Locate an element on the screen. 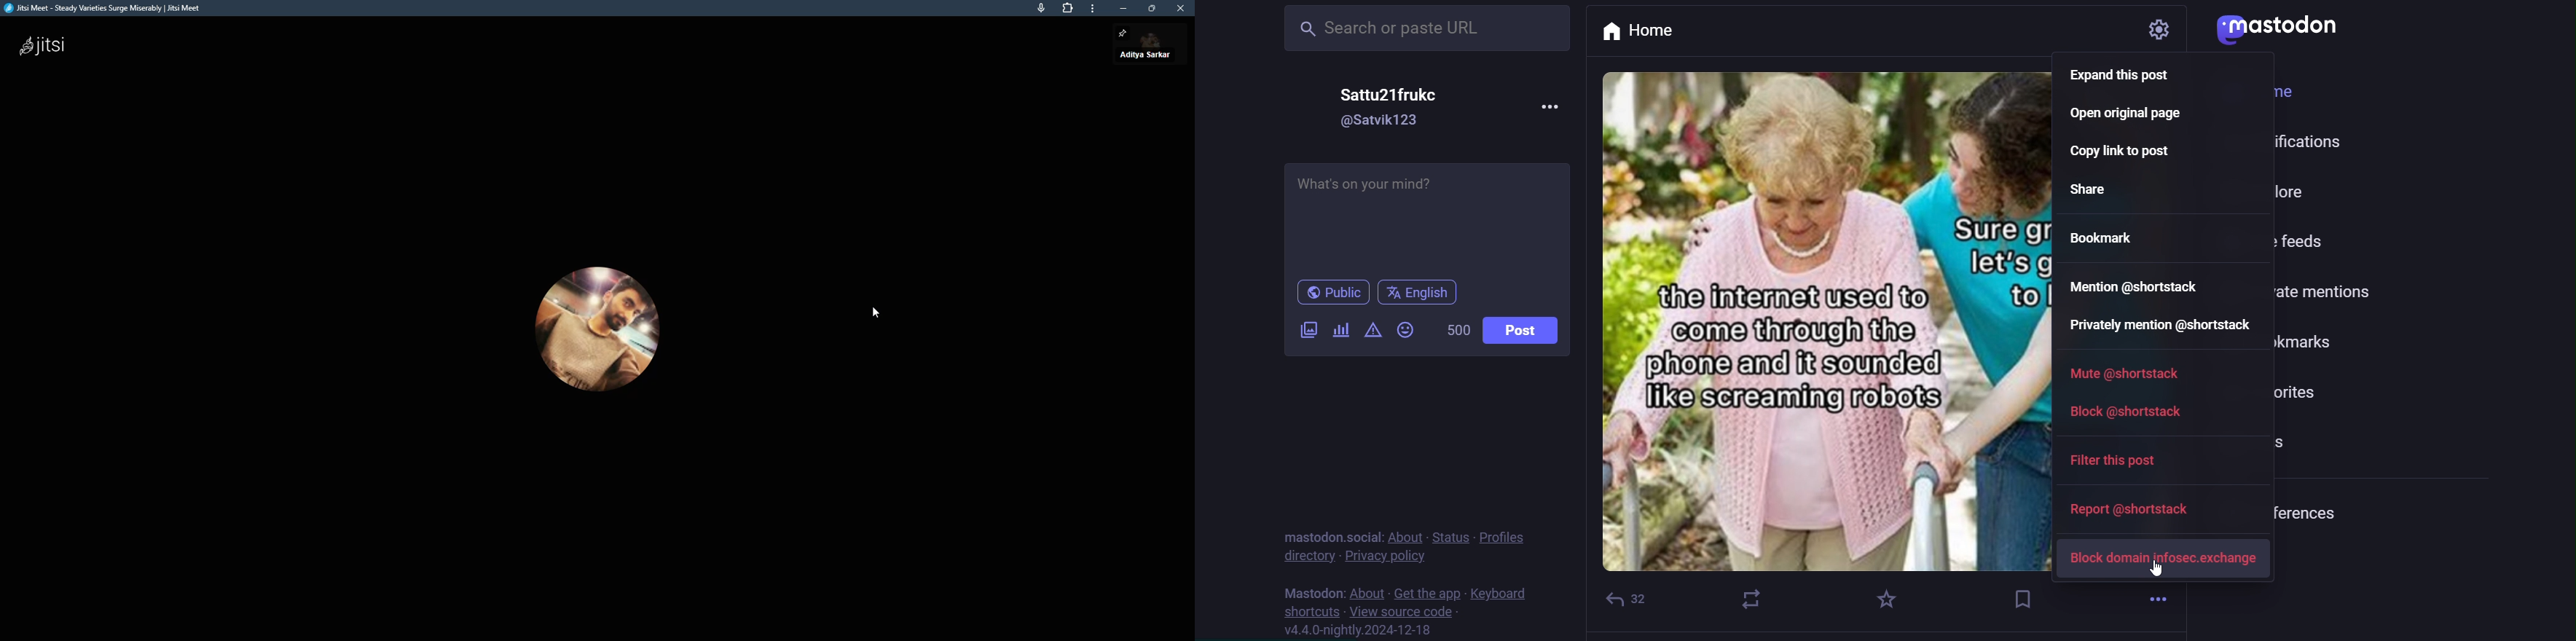 The height and width of the screenshot is (644, 2576). word limit is located at coordinates (1457, 329).